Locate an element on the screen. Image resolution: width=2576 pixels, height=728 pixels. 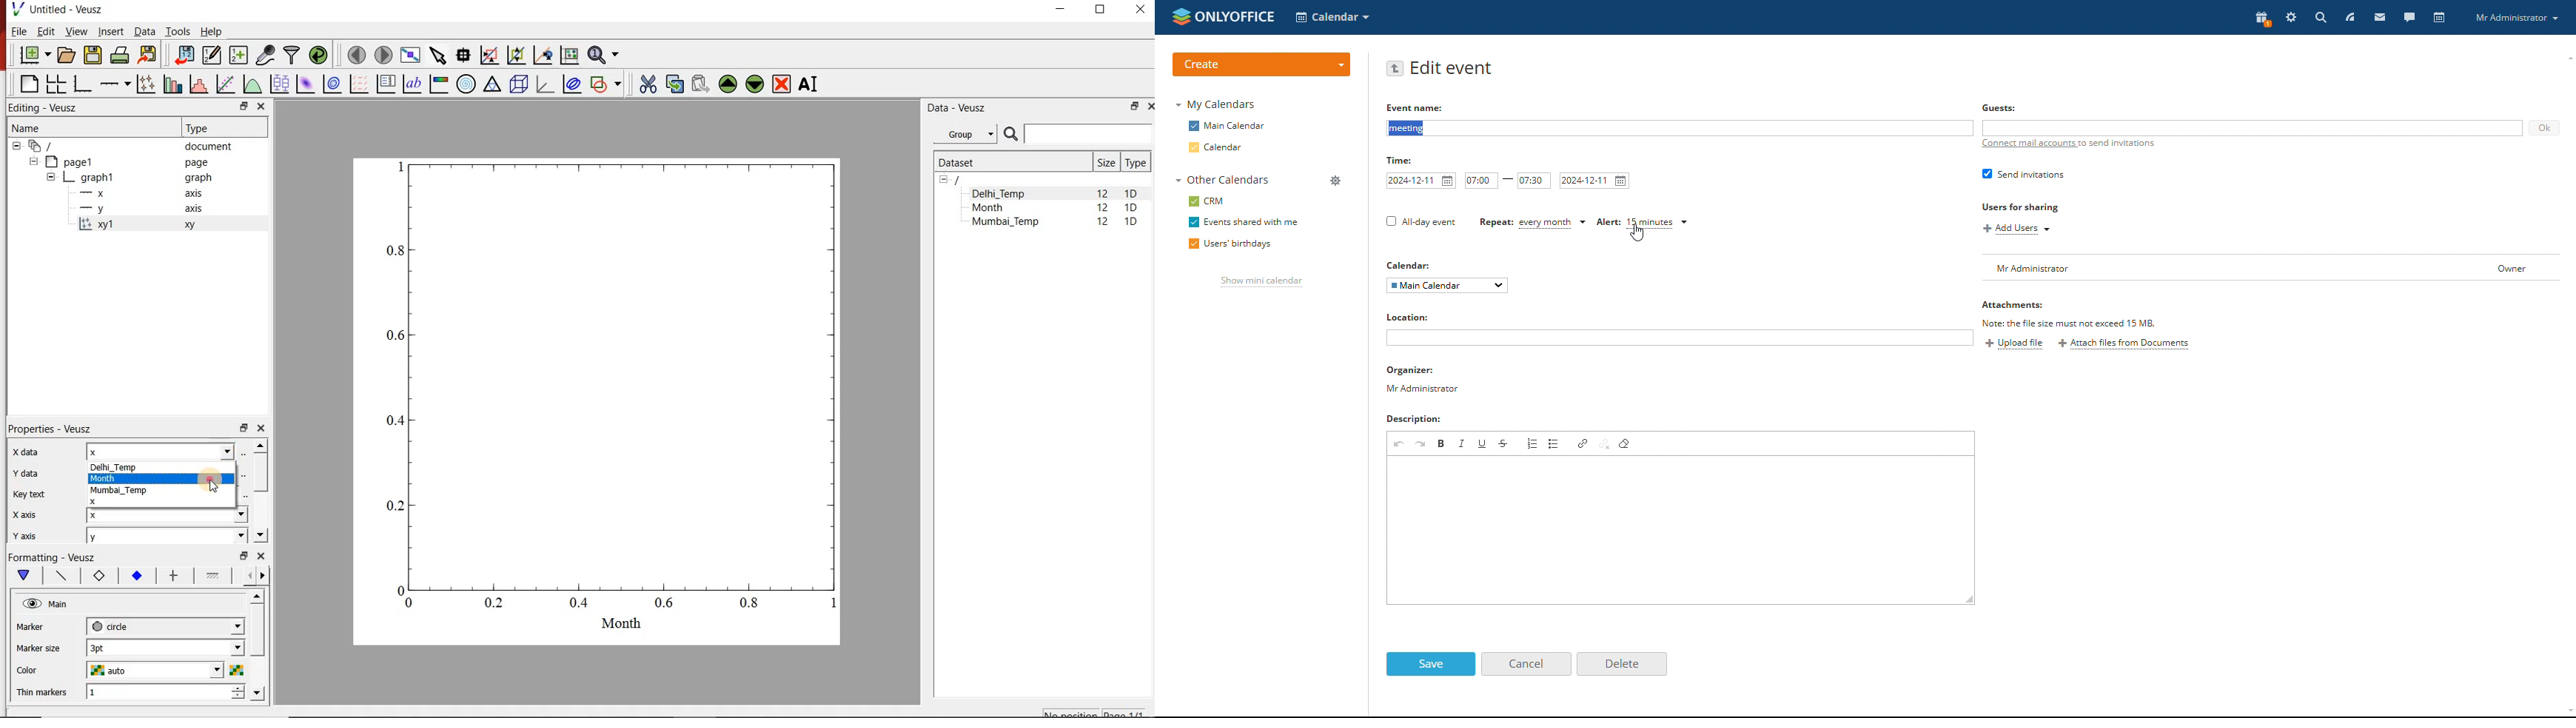
text label is located at coordinates (412, 84).